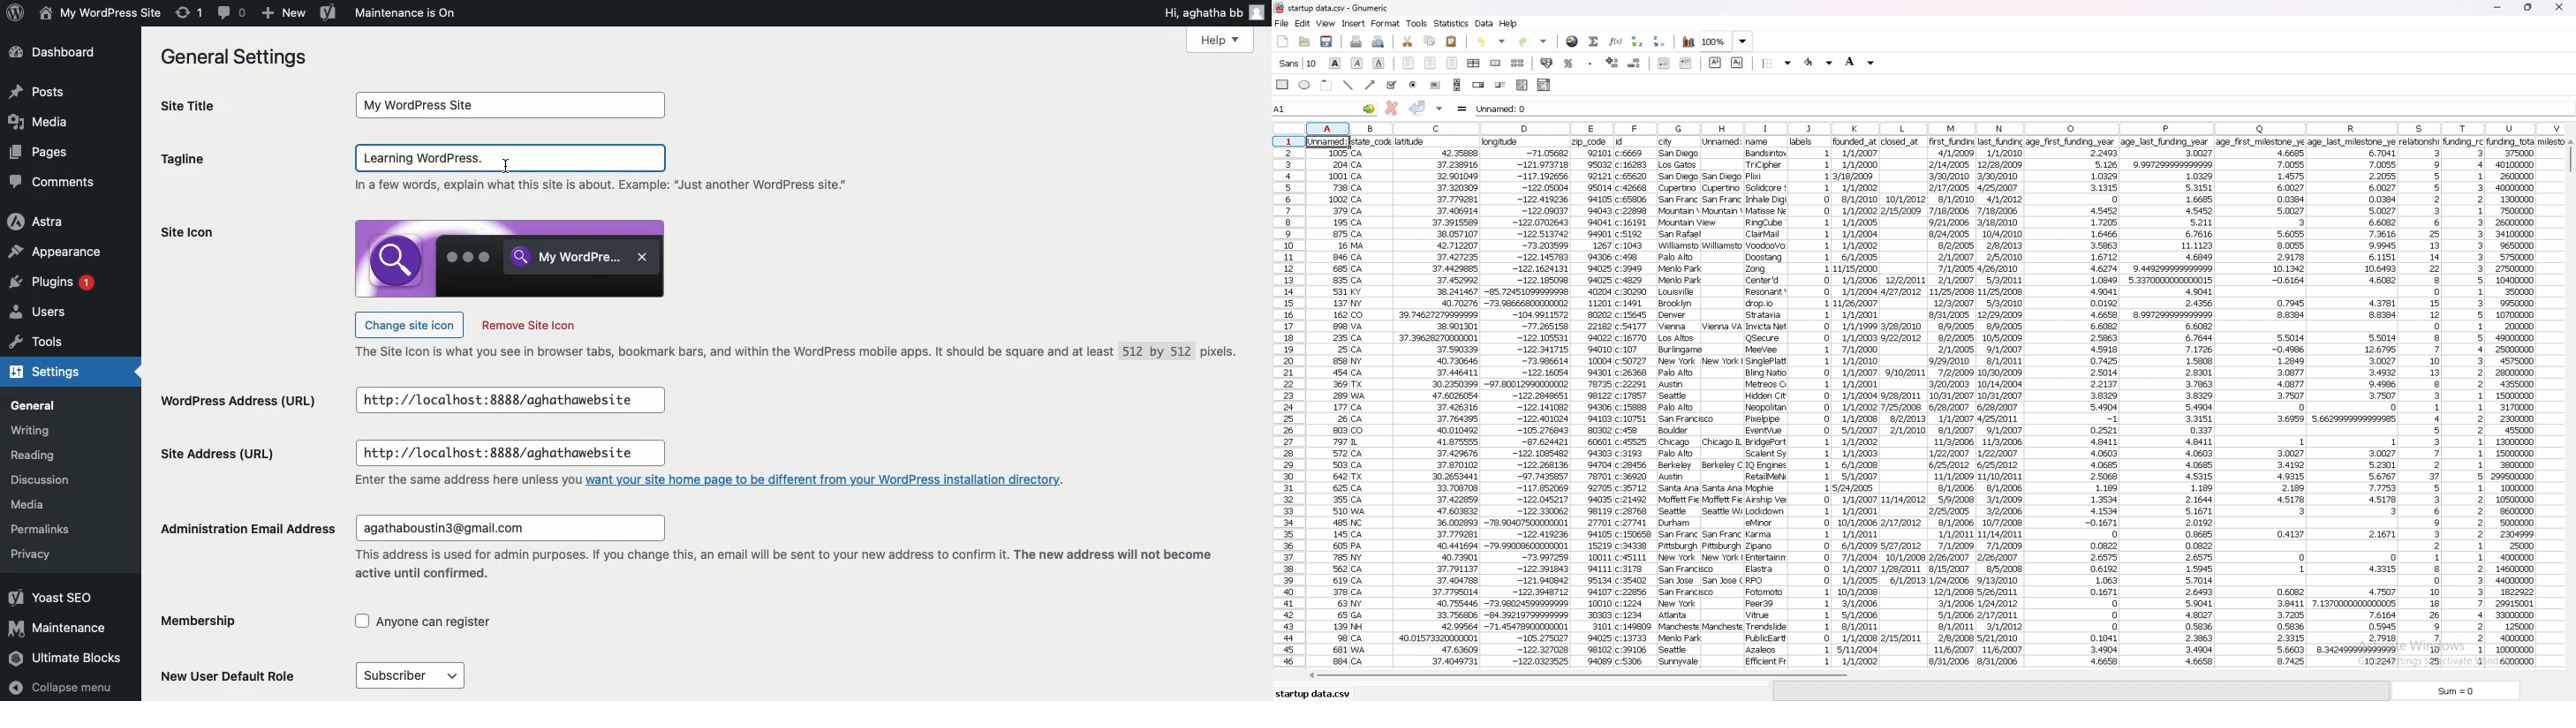  What do you see at coordinates (465, 481) in the screenshot?
I see `text` at bounding box center [465, 481].